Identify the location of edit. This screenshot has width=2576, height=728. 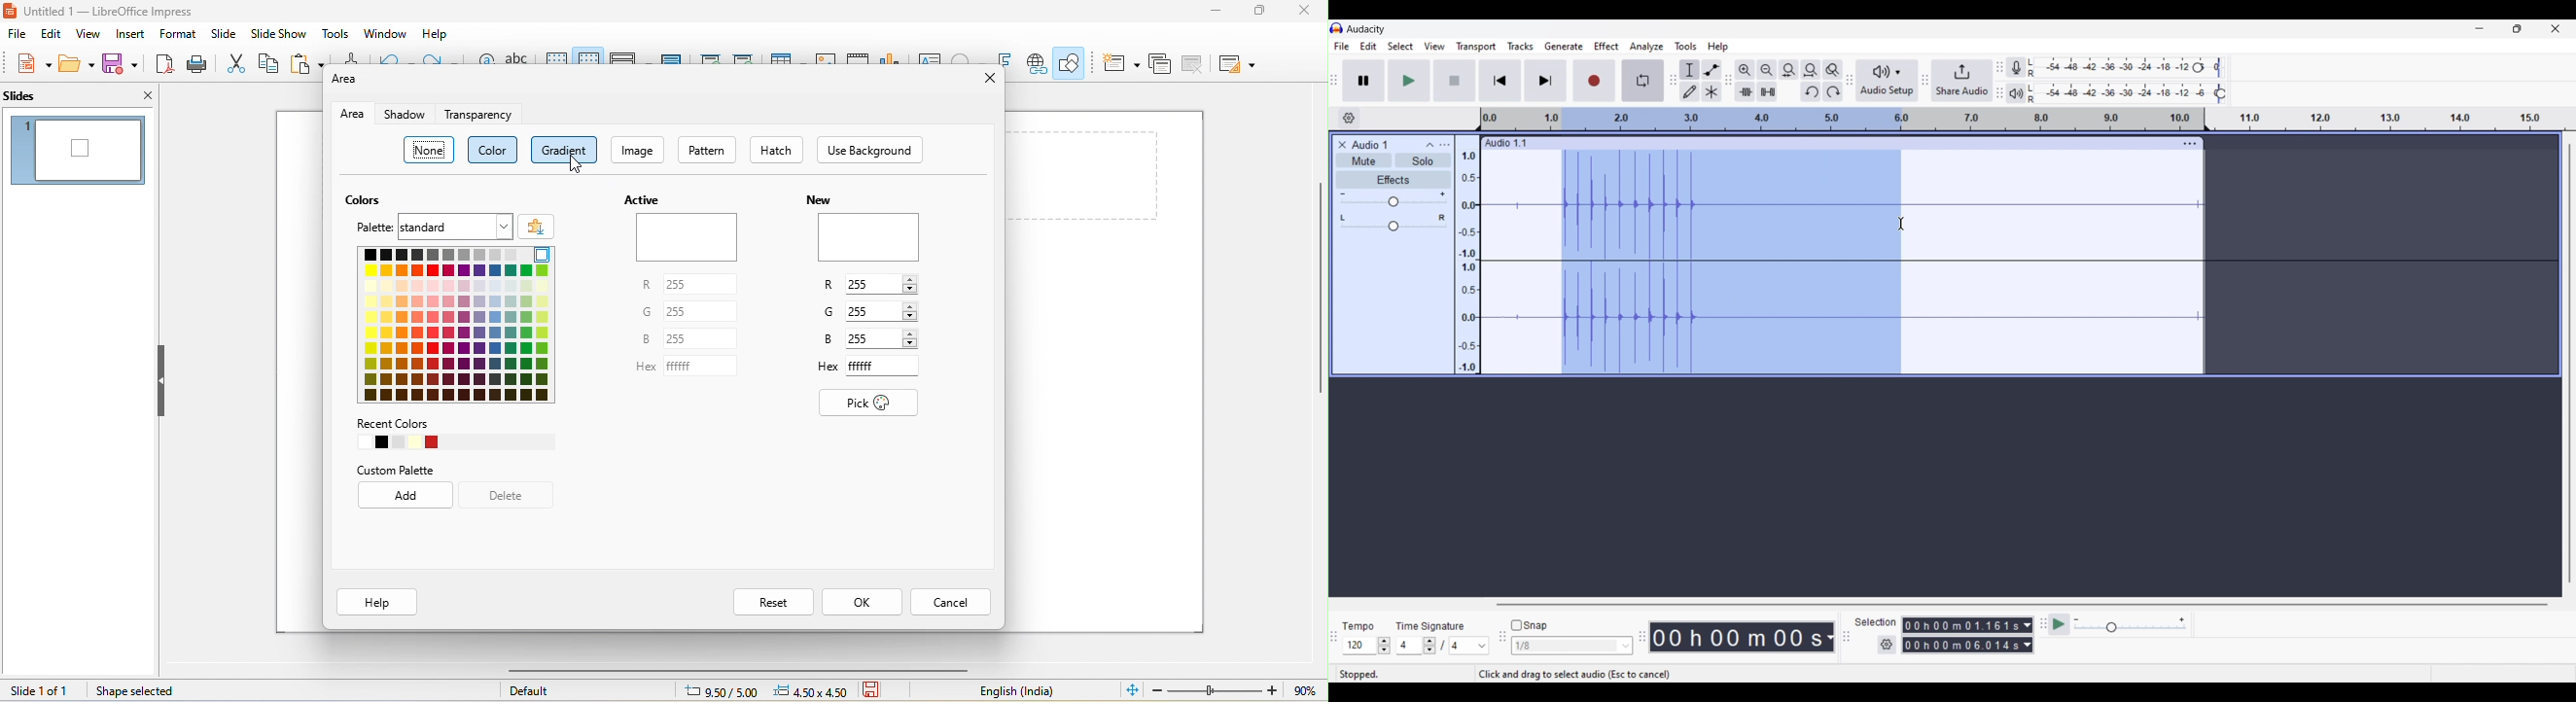
(52, 34).